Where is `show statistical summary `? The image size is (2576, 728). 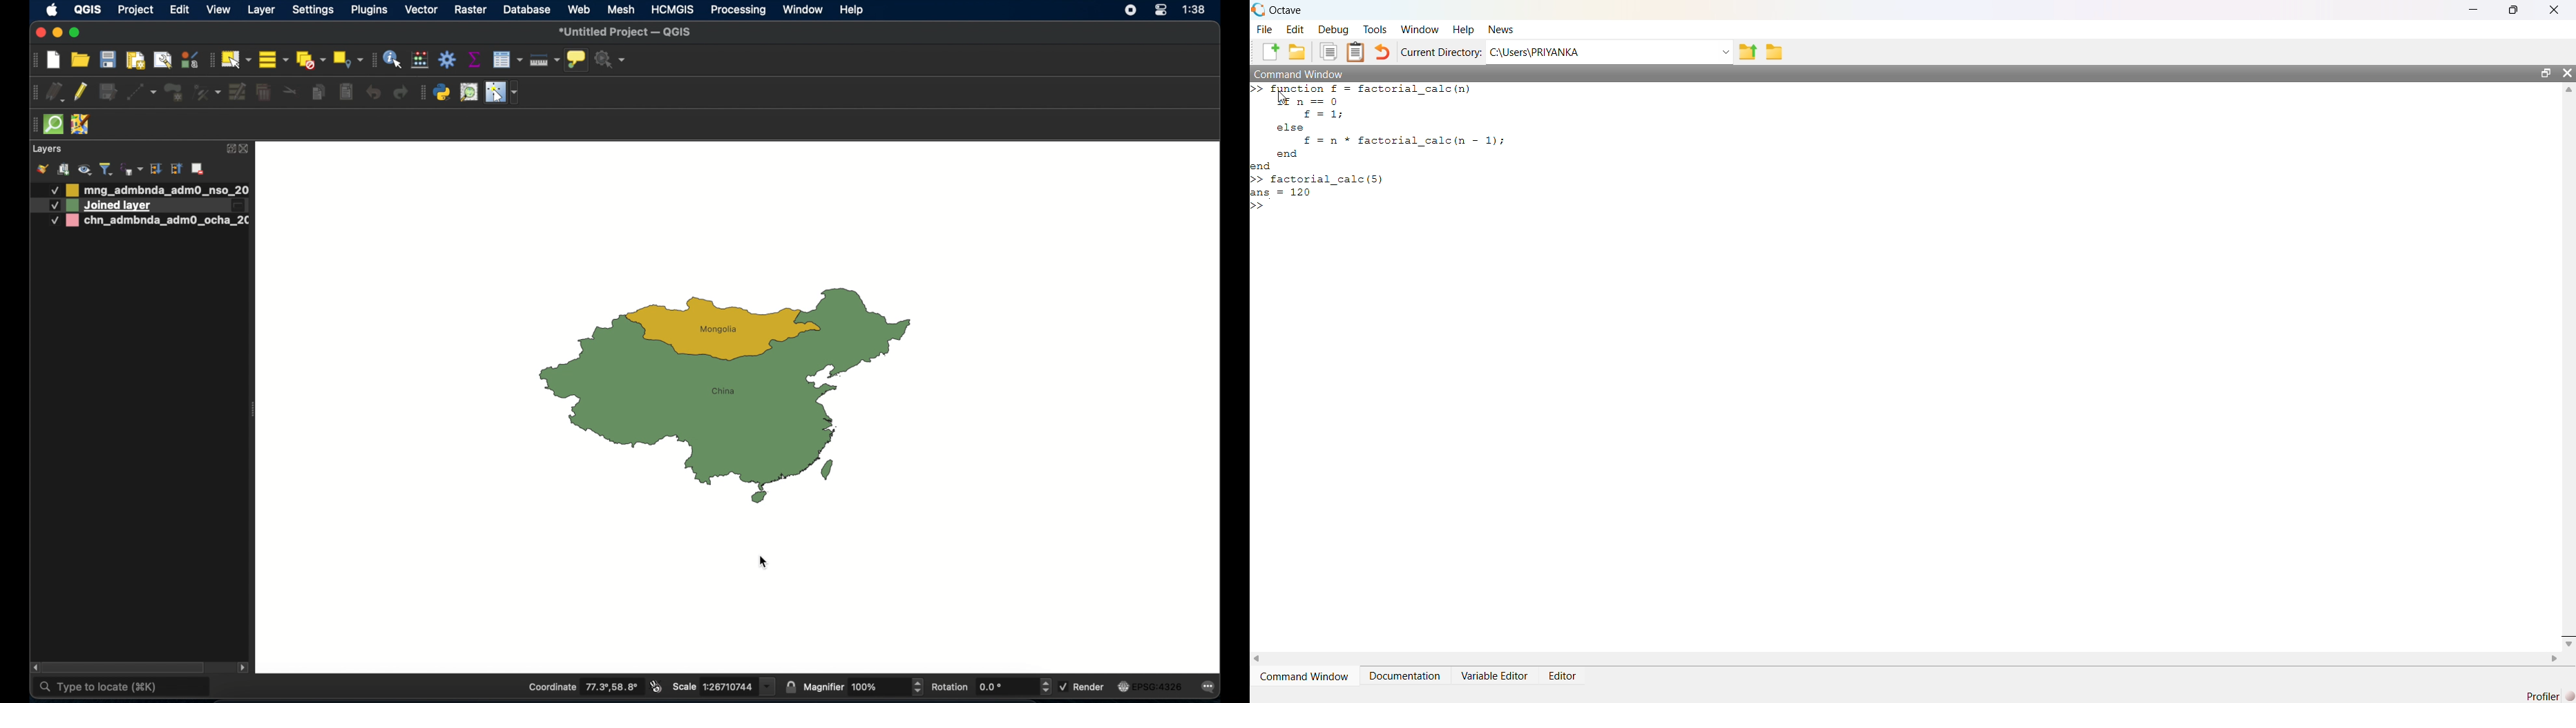 show statistical summary  is located at coordinates (476, 59).